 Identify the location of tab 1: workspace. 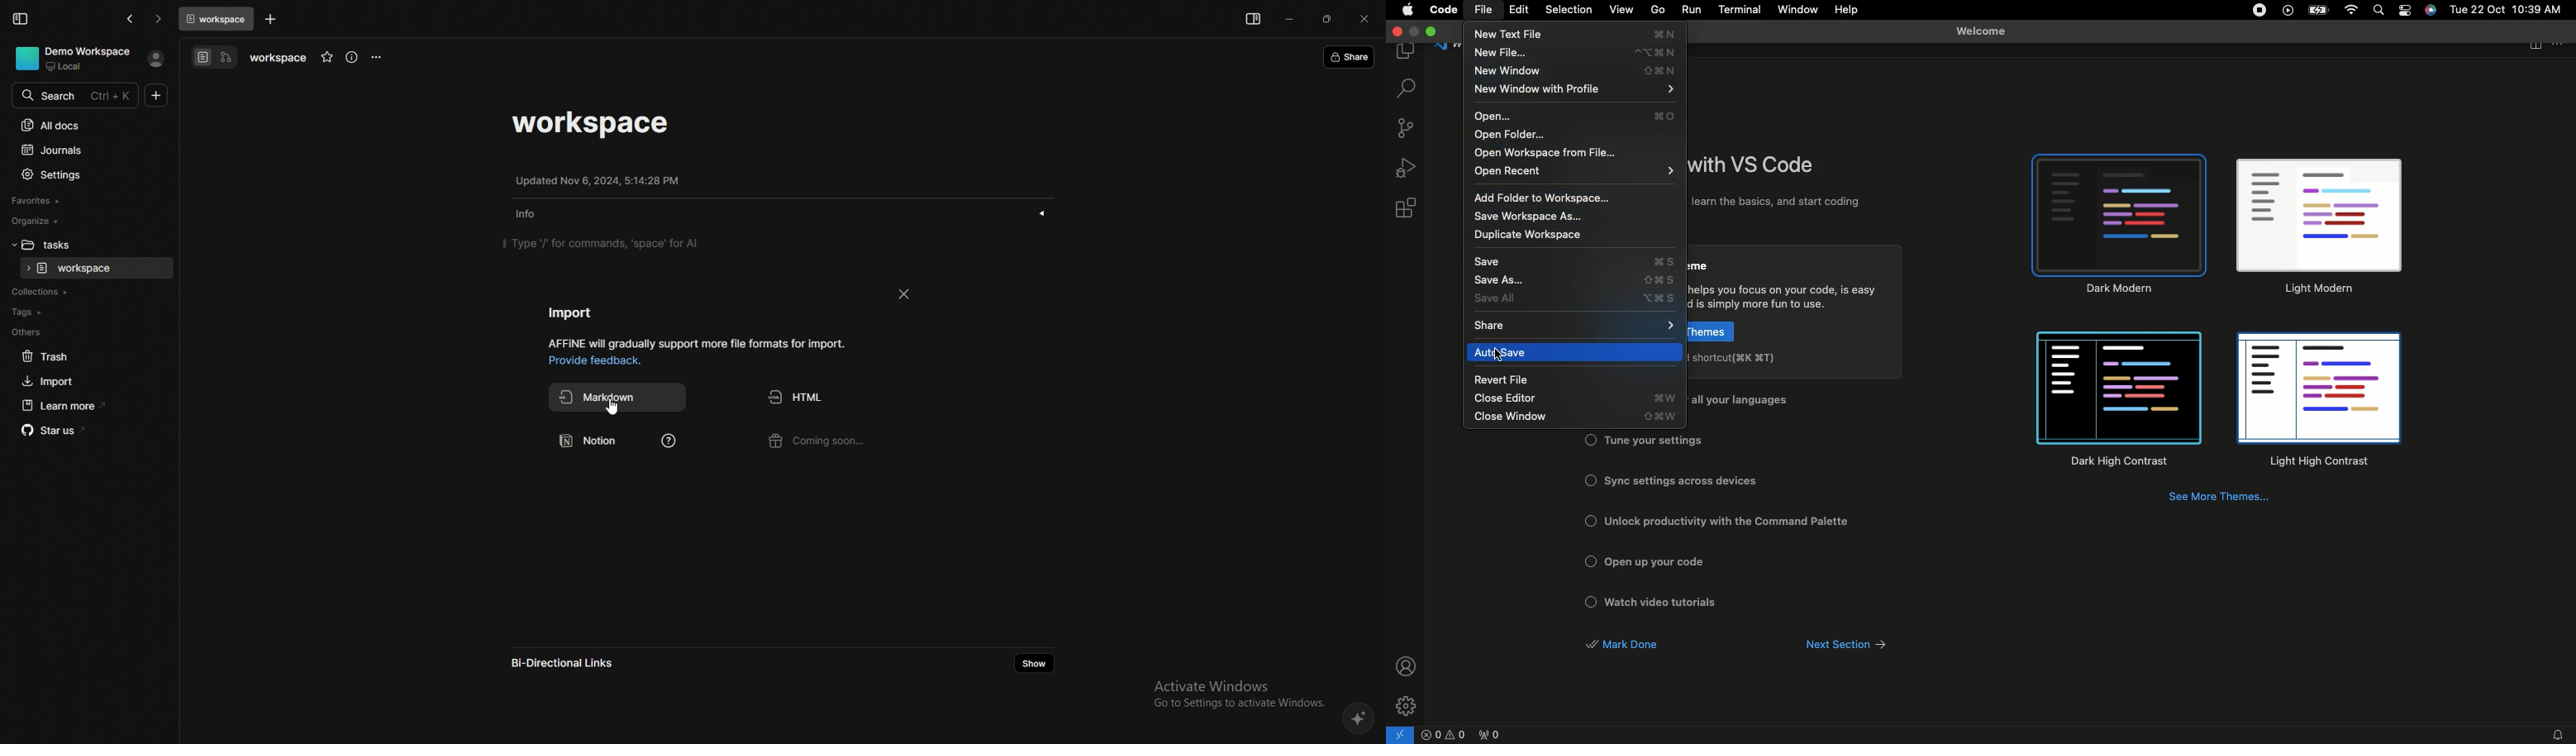
(215, 19).